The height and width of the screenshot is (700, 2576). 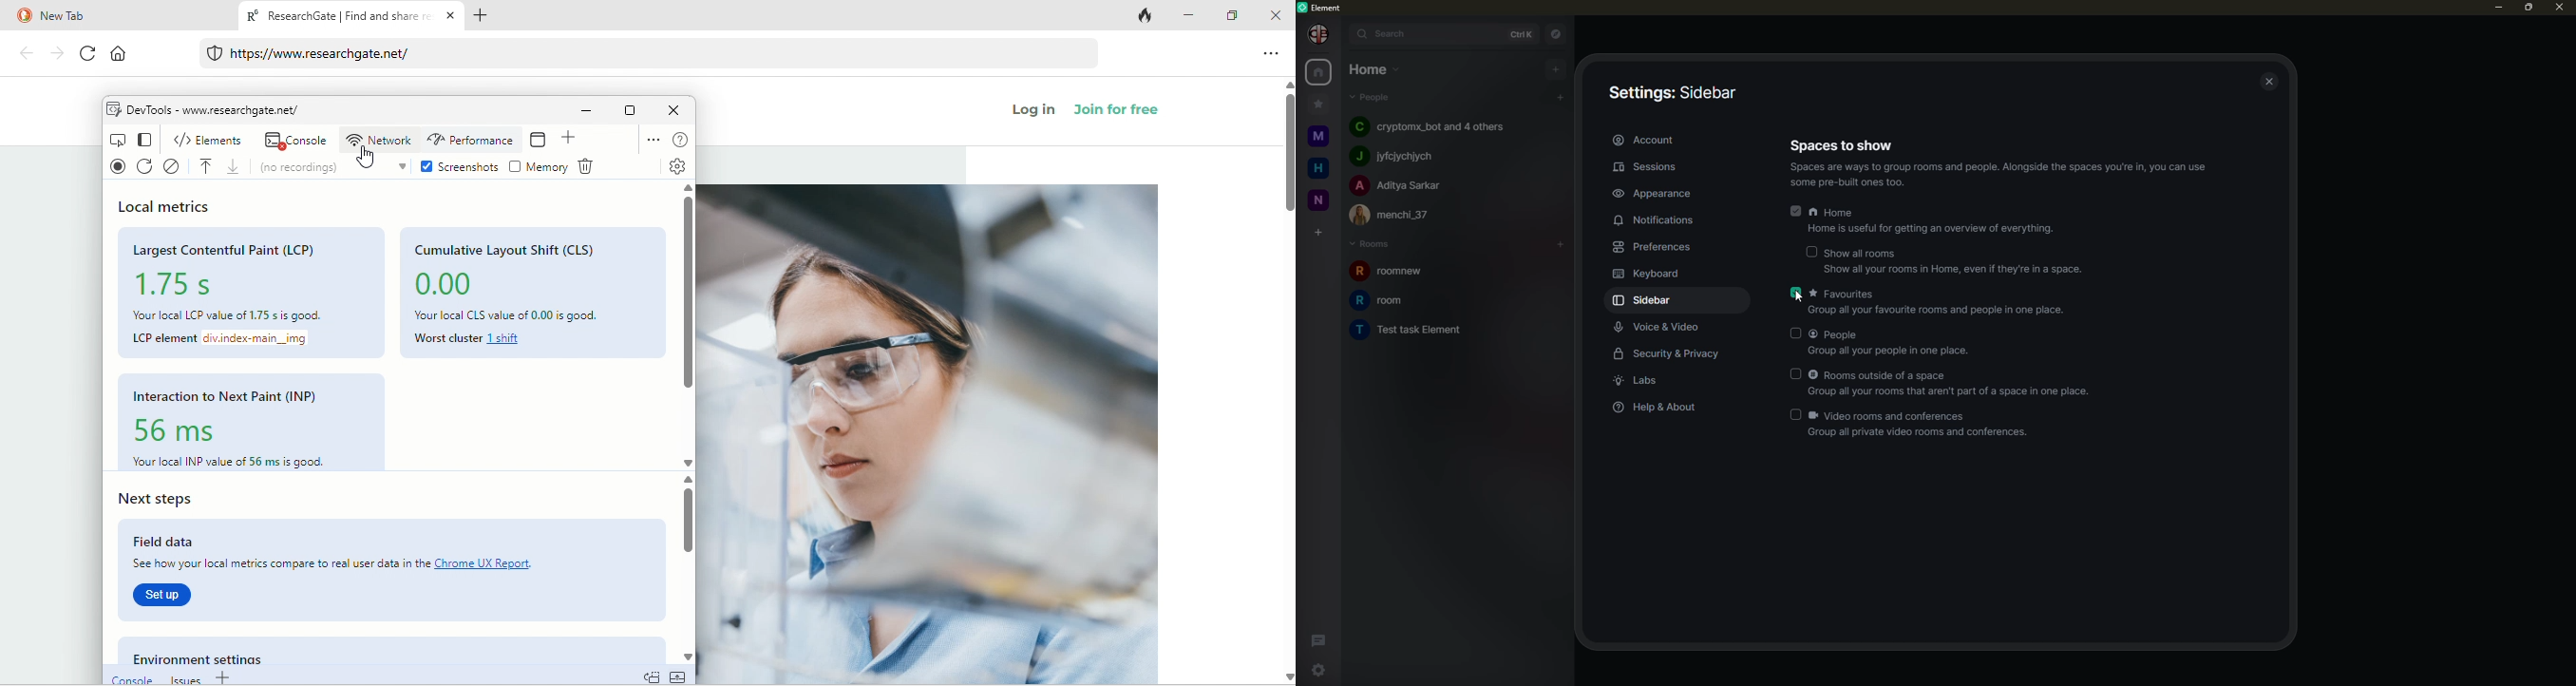 What do you see at coordinates (1662, 328) in the screenshot?
I see `voice & video` at bounding box center [1662, 328].